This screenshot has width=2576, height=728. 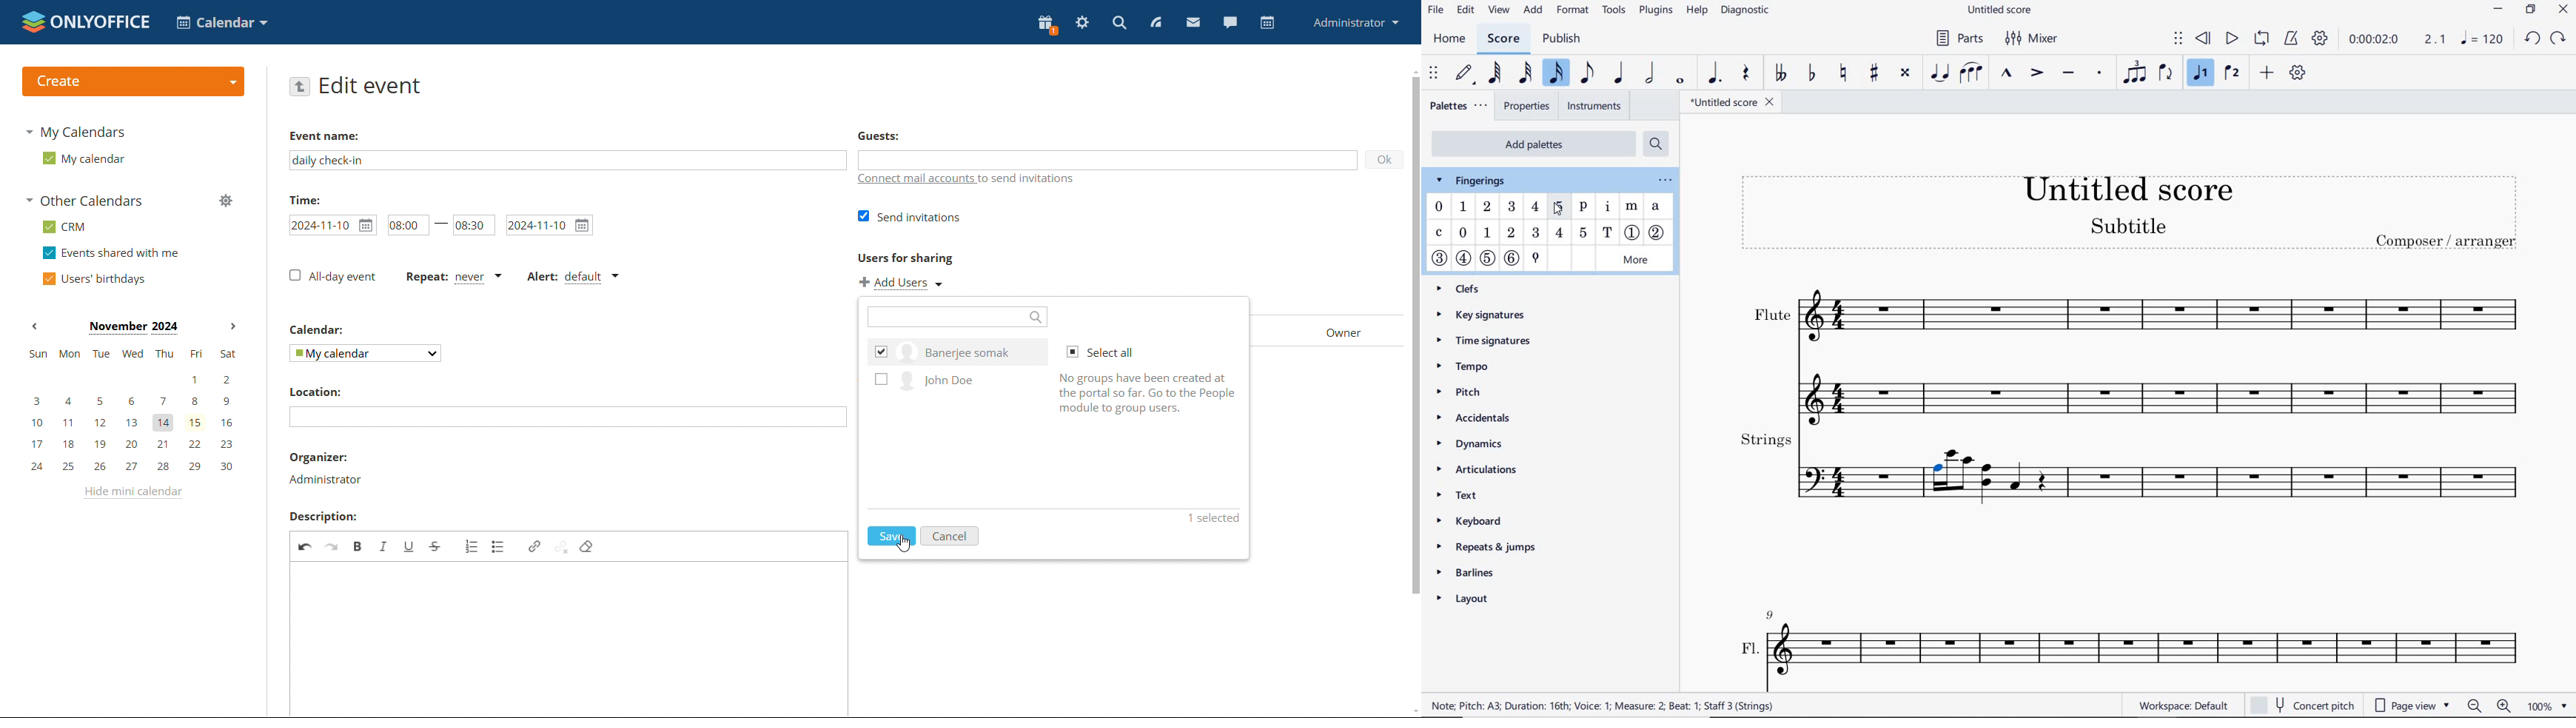 I want to click on voice 2, so click(x=2231, y=73).